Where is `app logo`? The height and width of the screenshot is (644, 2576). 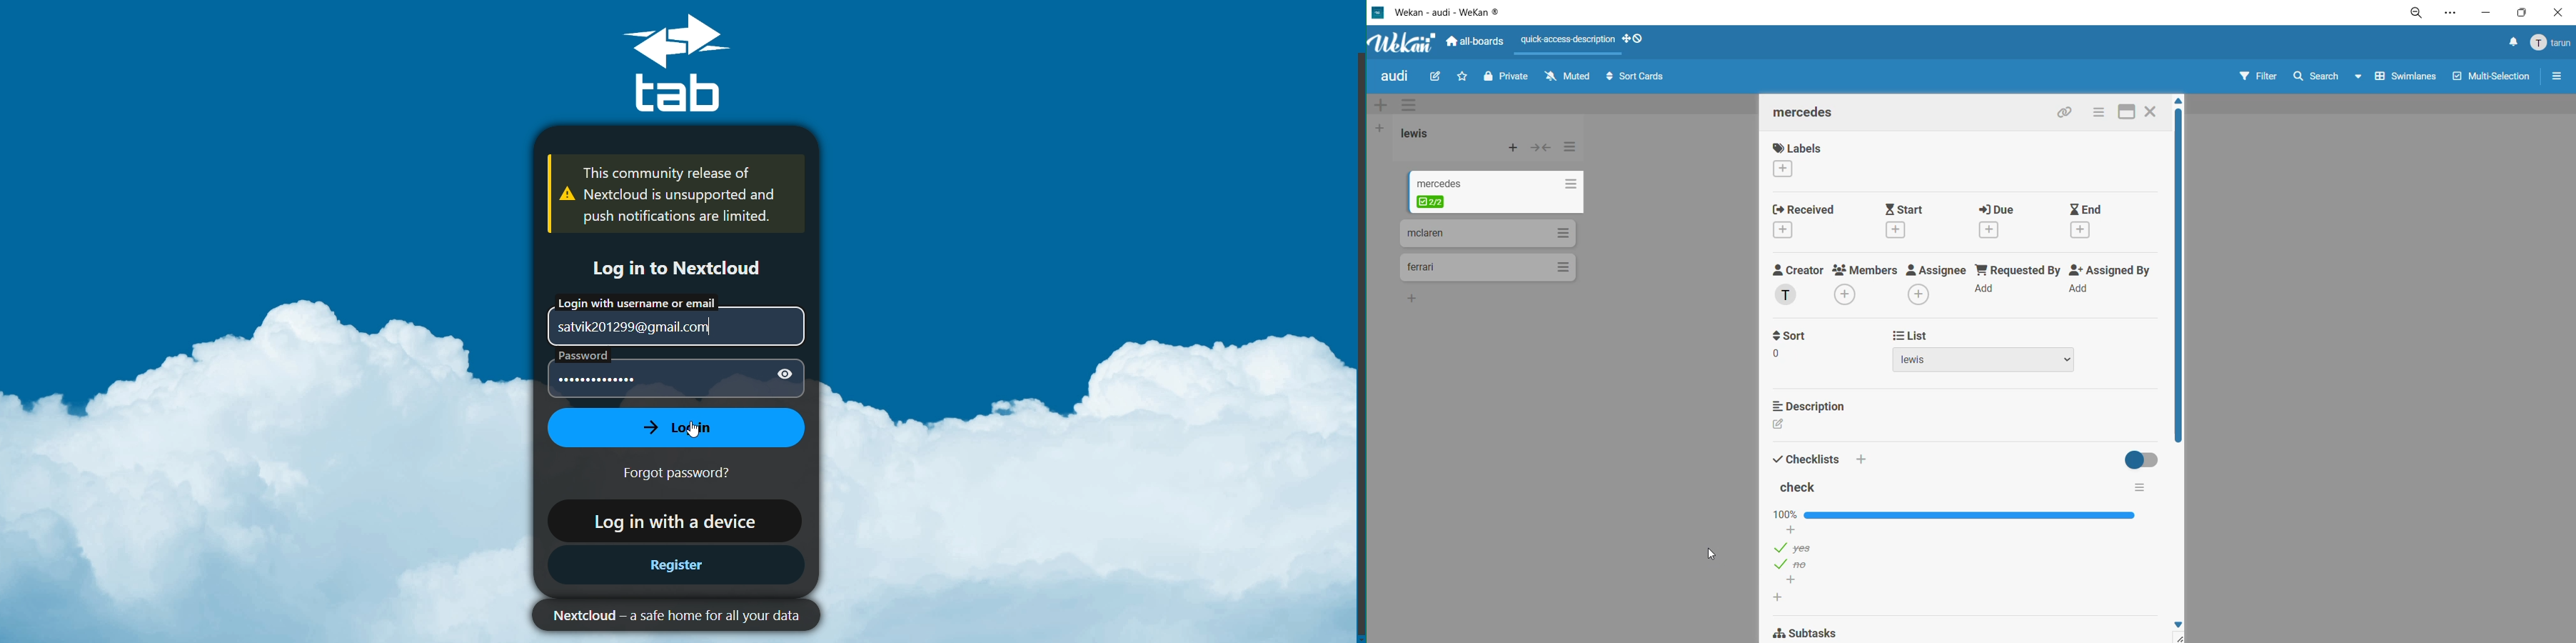
app logo is located at coordinates (1405, 43).